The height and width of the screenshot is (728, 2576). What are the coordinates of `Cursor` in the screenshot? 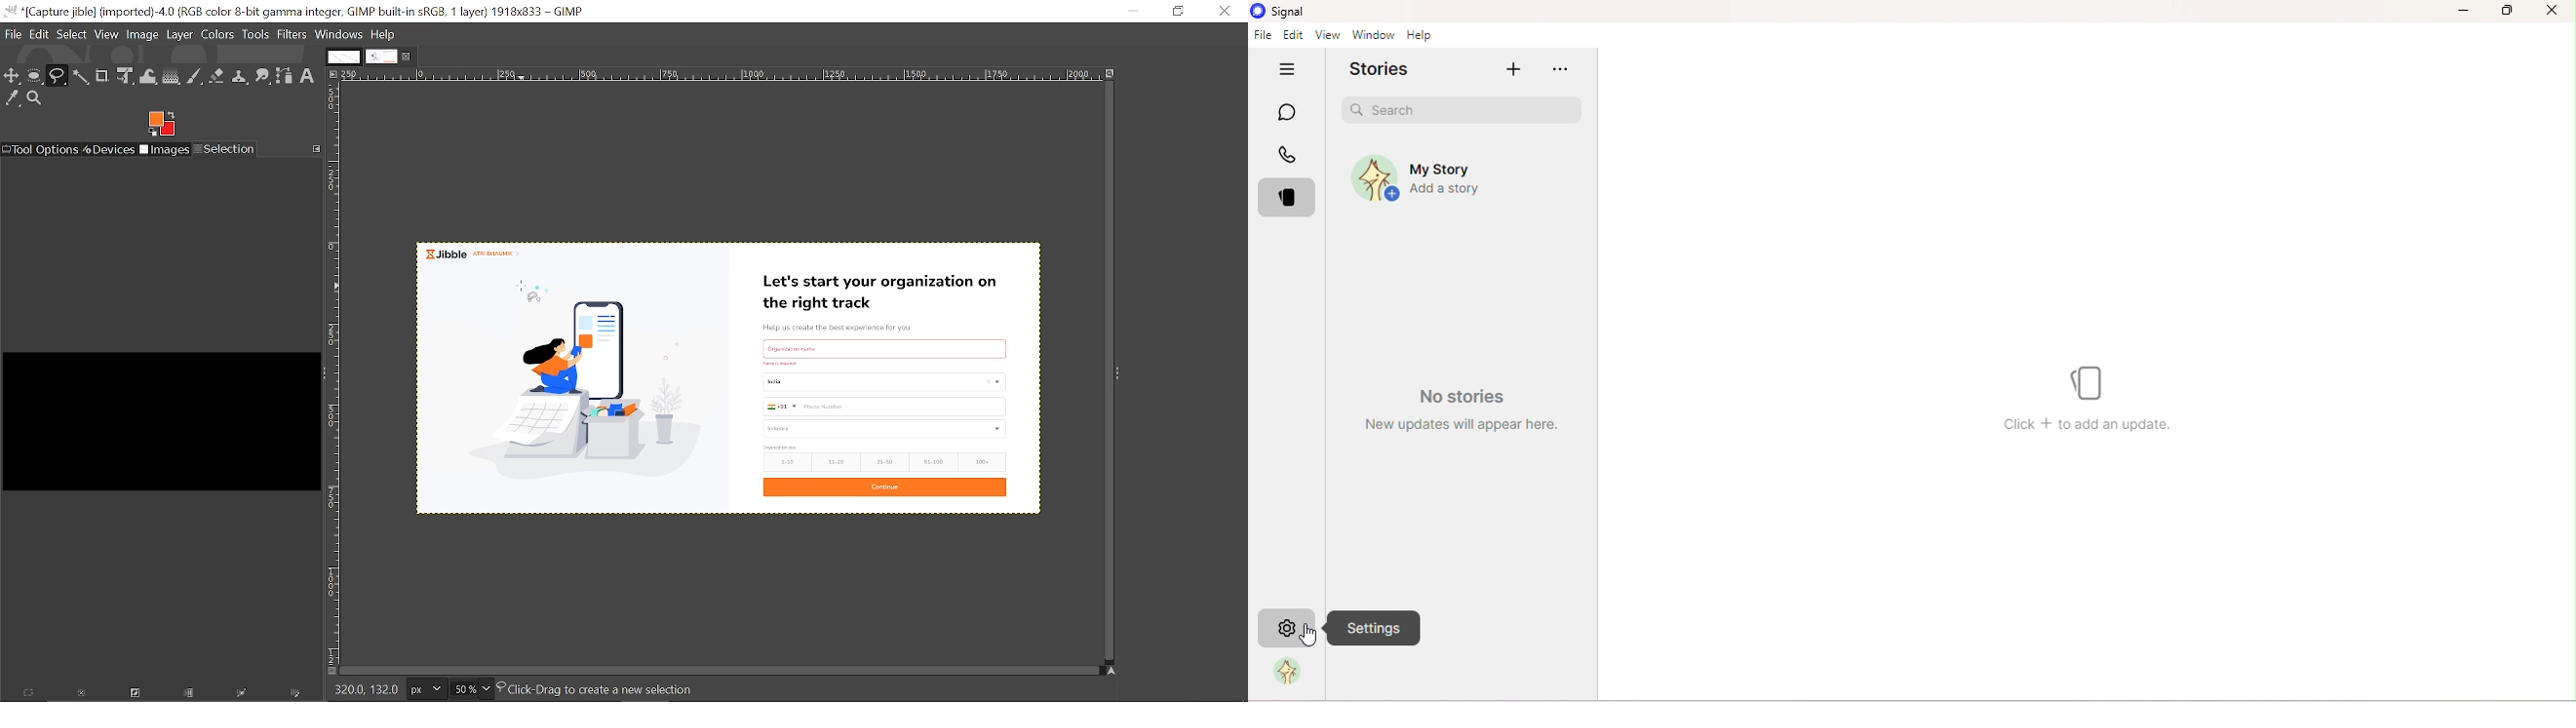 It's located at (1310, 634).